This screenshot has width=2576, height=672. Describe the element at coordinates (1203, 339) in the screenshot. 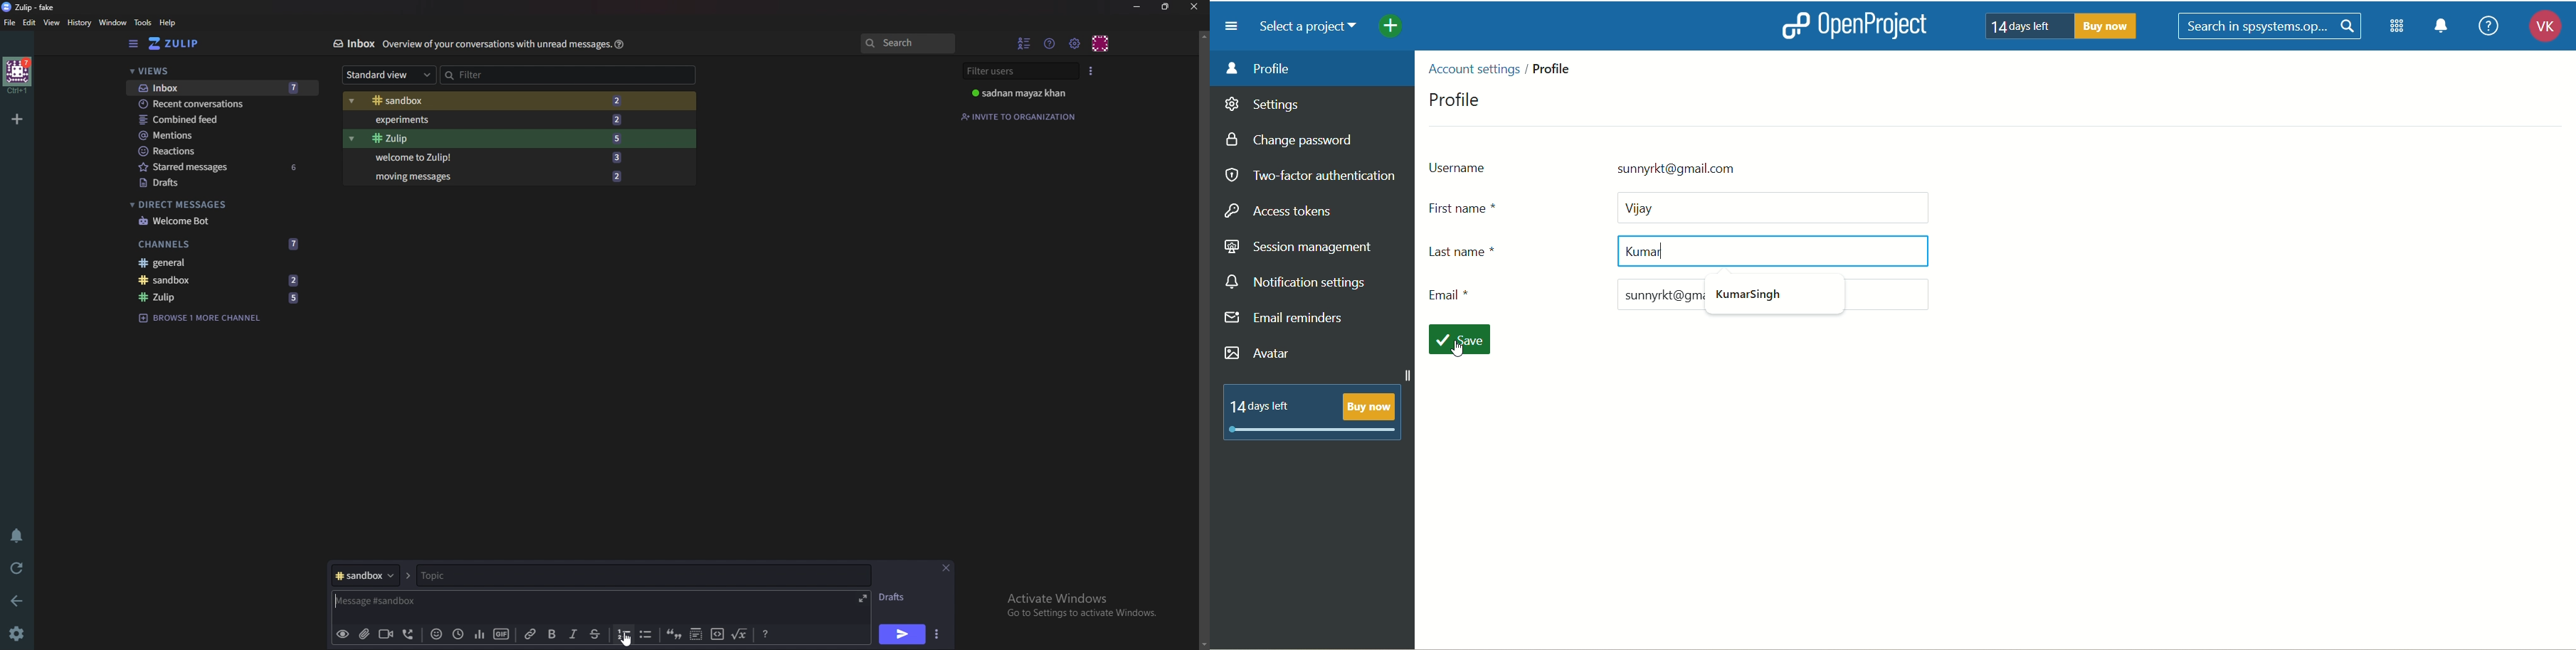

I see `scroll bar` at that location.